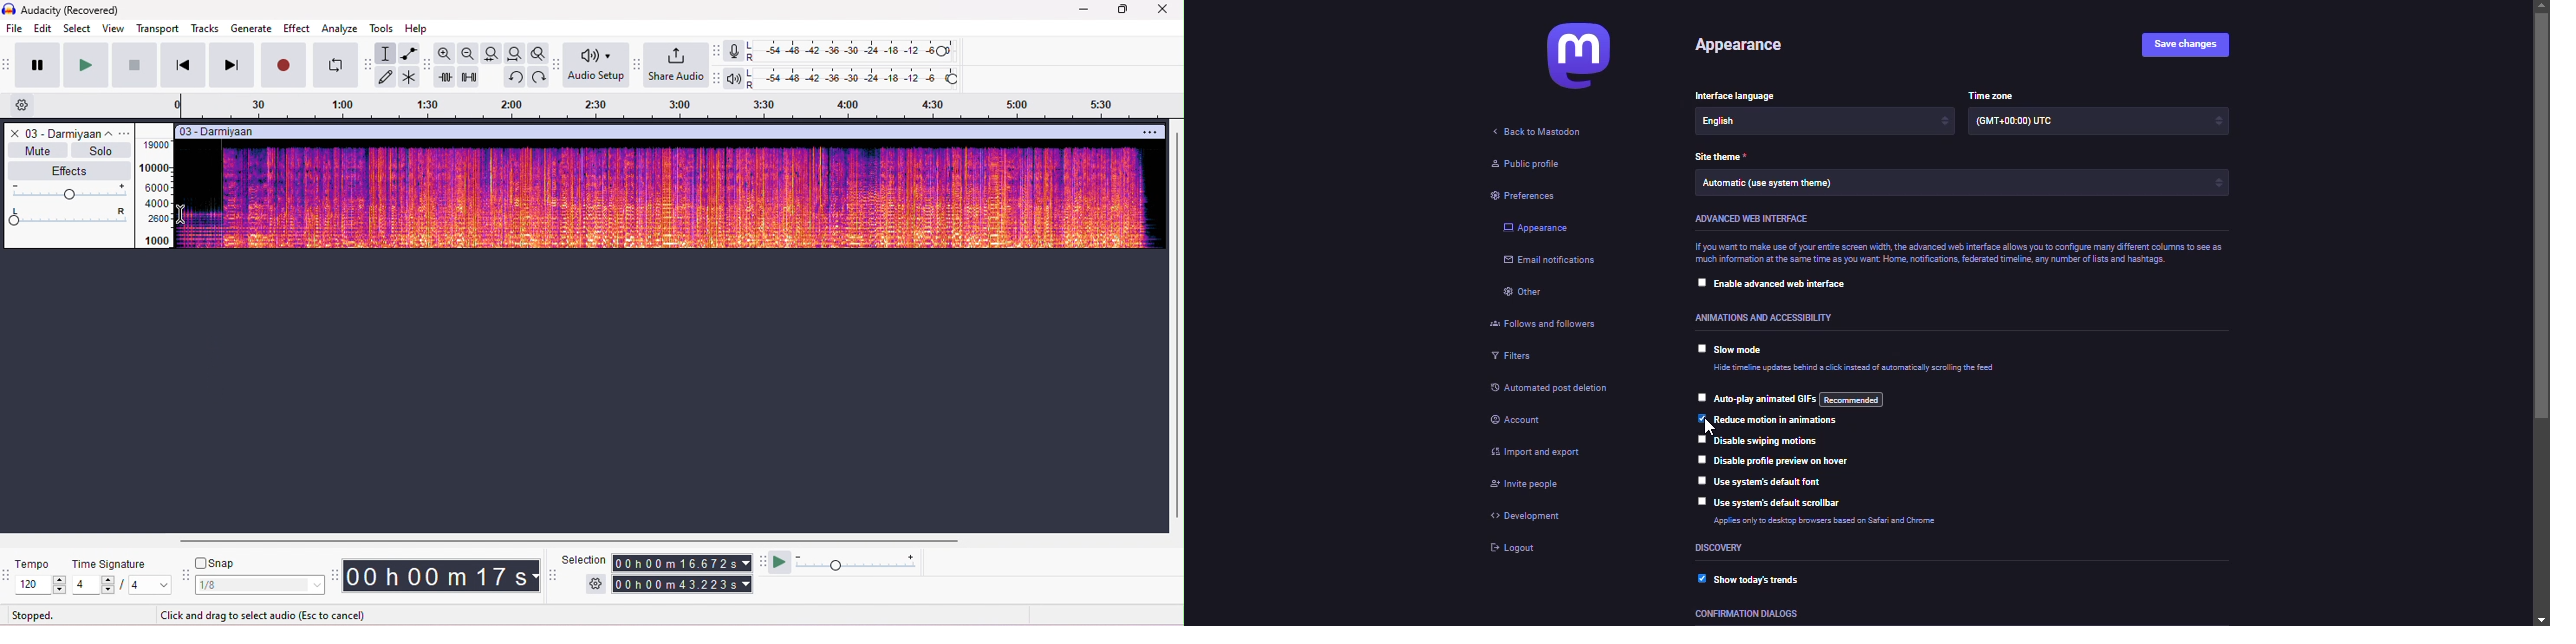  What do you see at coordinates (85, 65) in the screenshot?
I see `play` at bounding box center [85, 65].